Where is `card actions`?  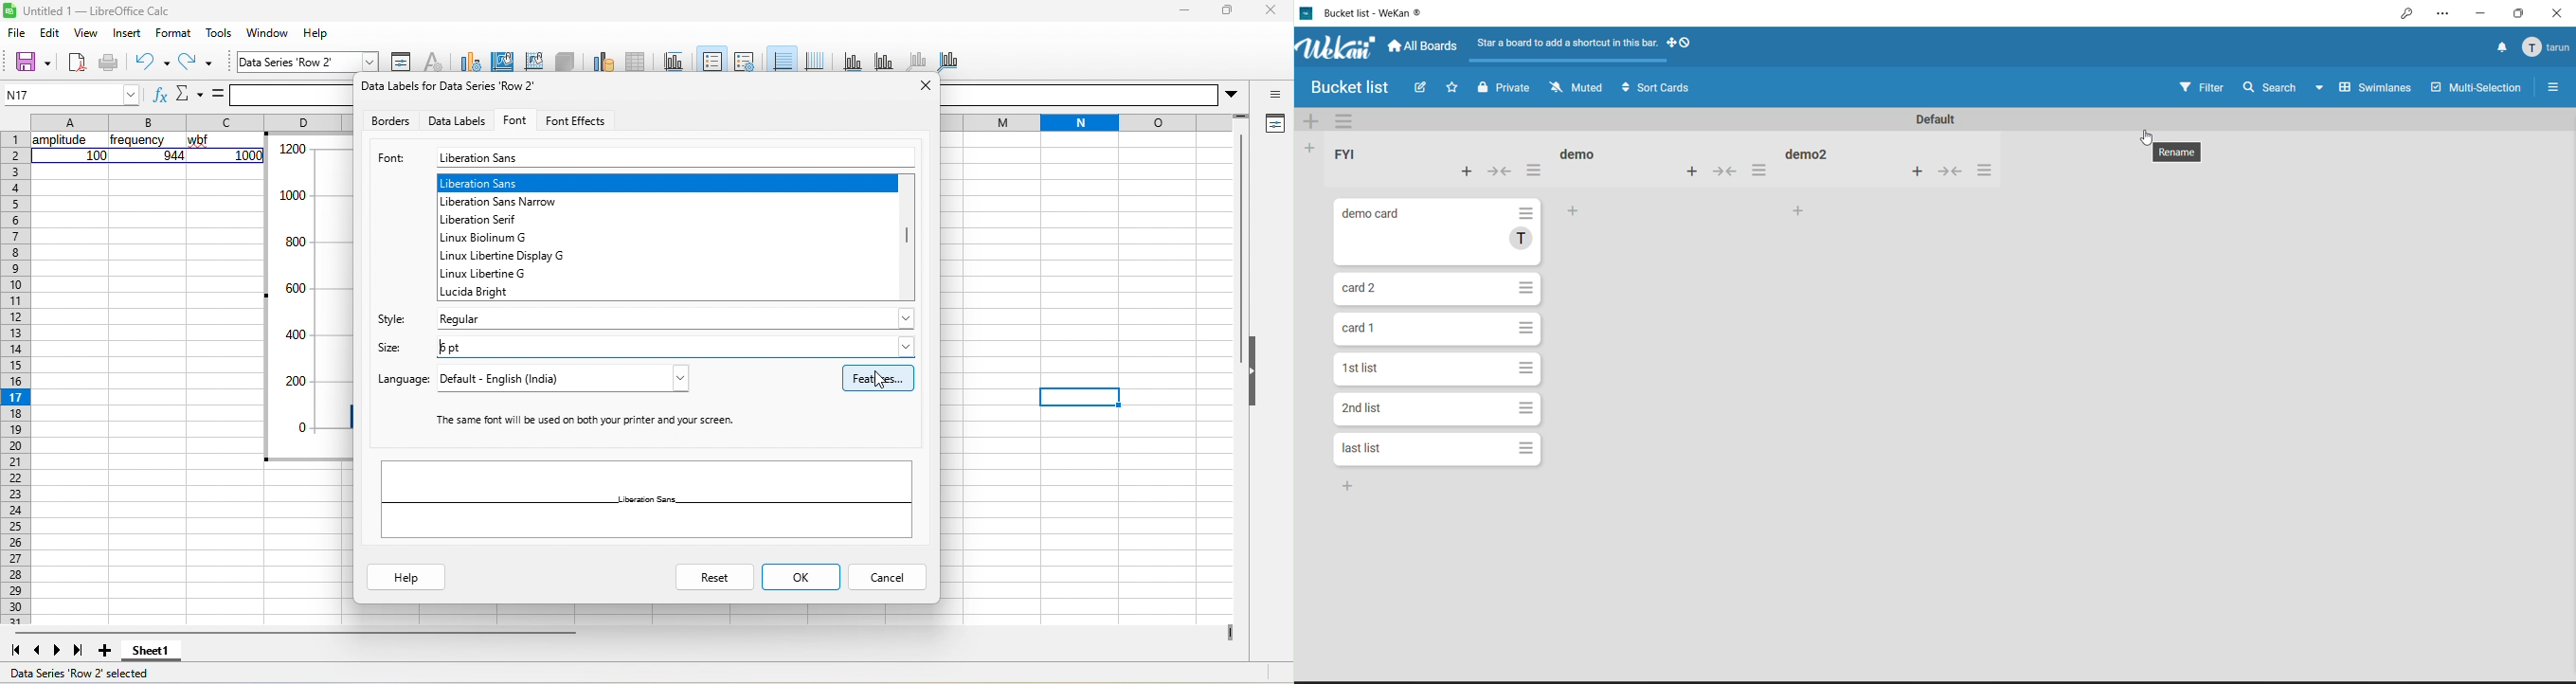
card actions is located at coordinates (1527, 369).